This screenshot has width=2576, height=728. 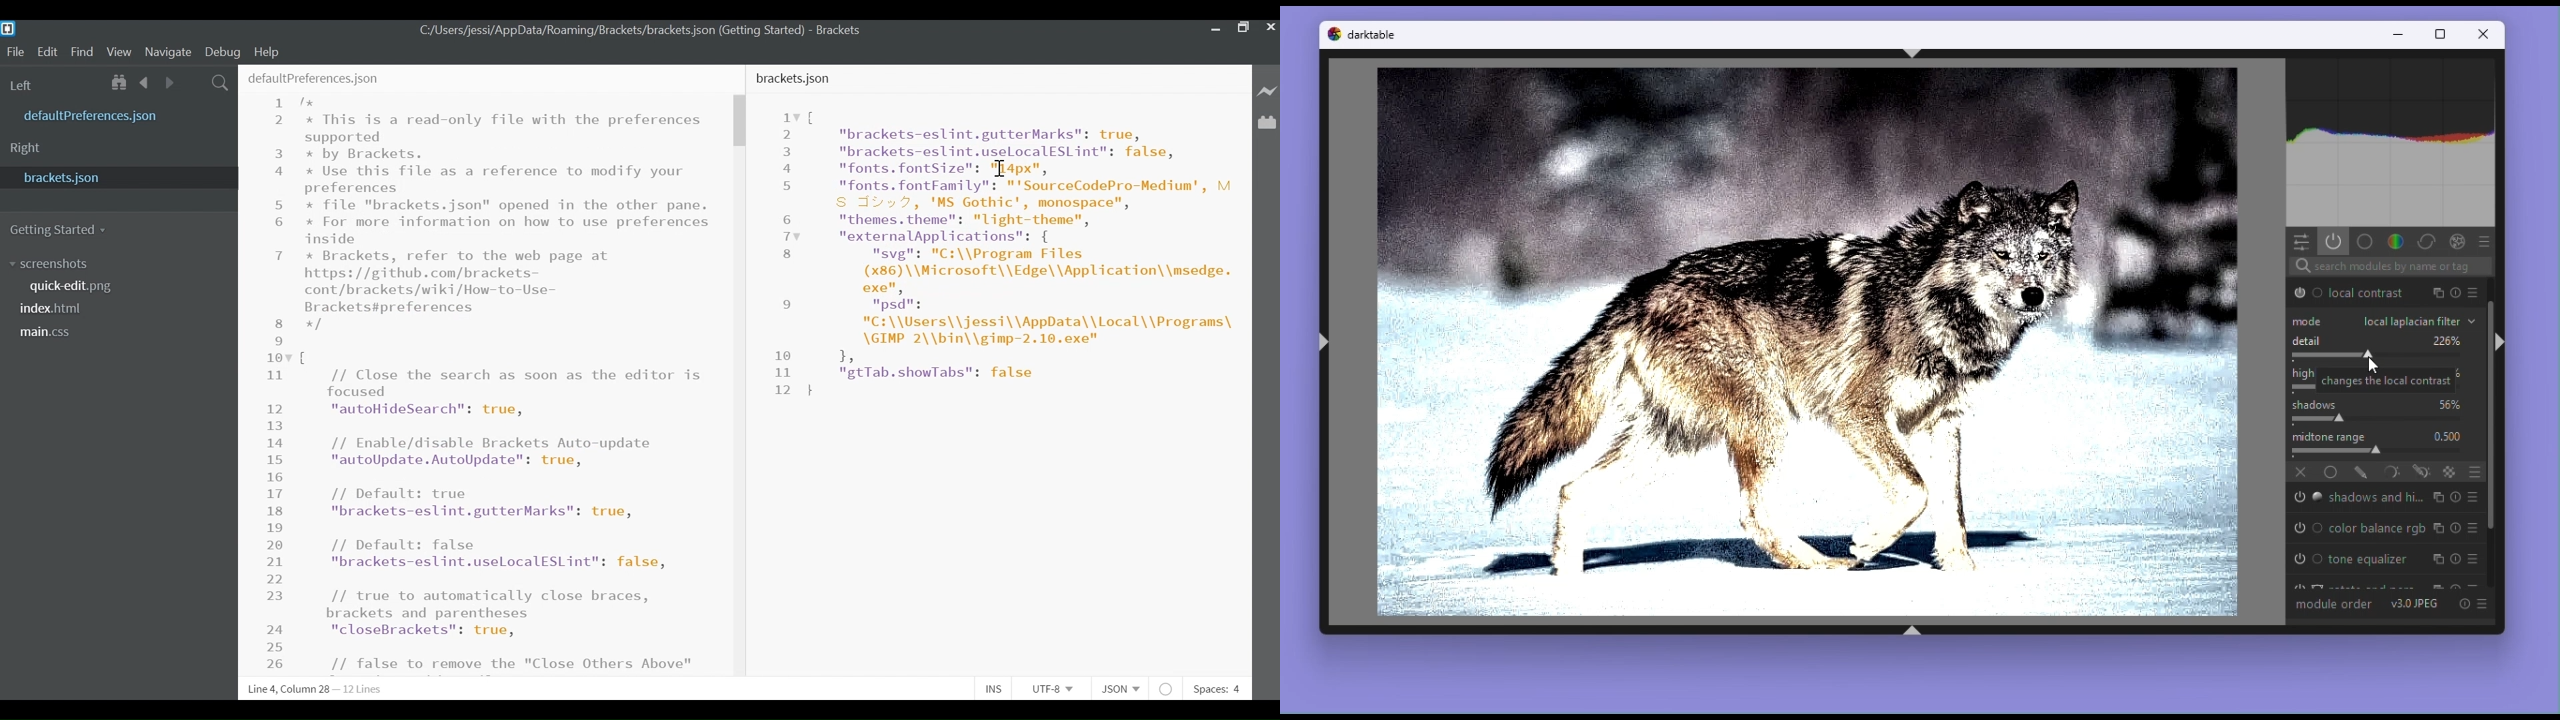 What do you see at coordinates (2456, 530) in the screenshot?
I see `reset parameters` at bounding box center [2456, 530].